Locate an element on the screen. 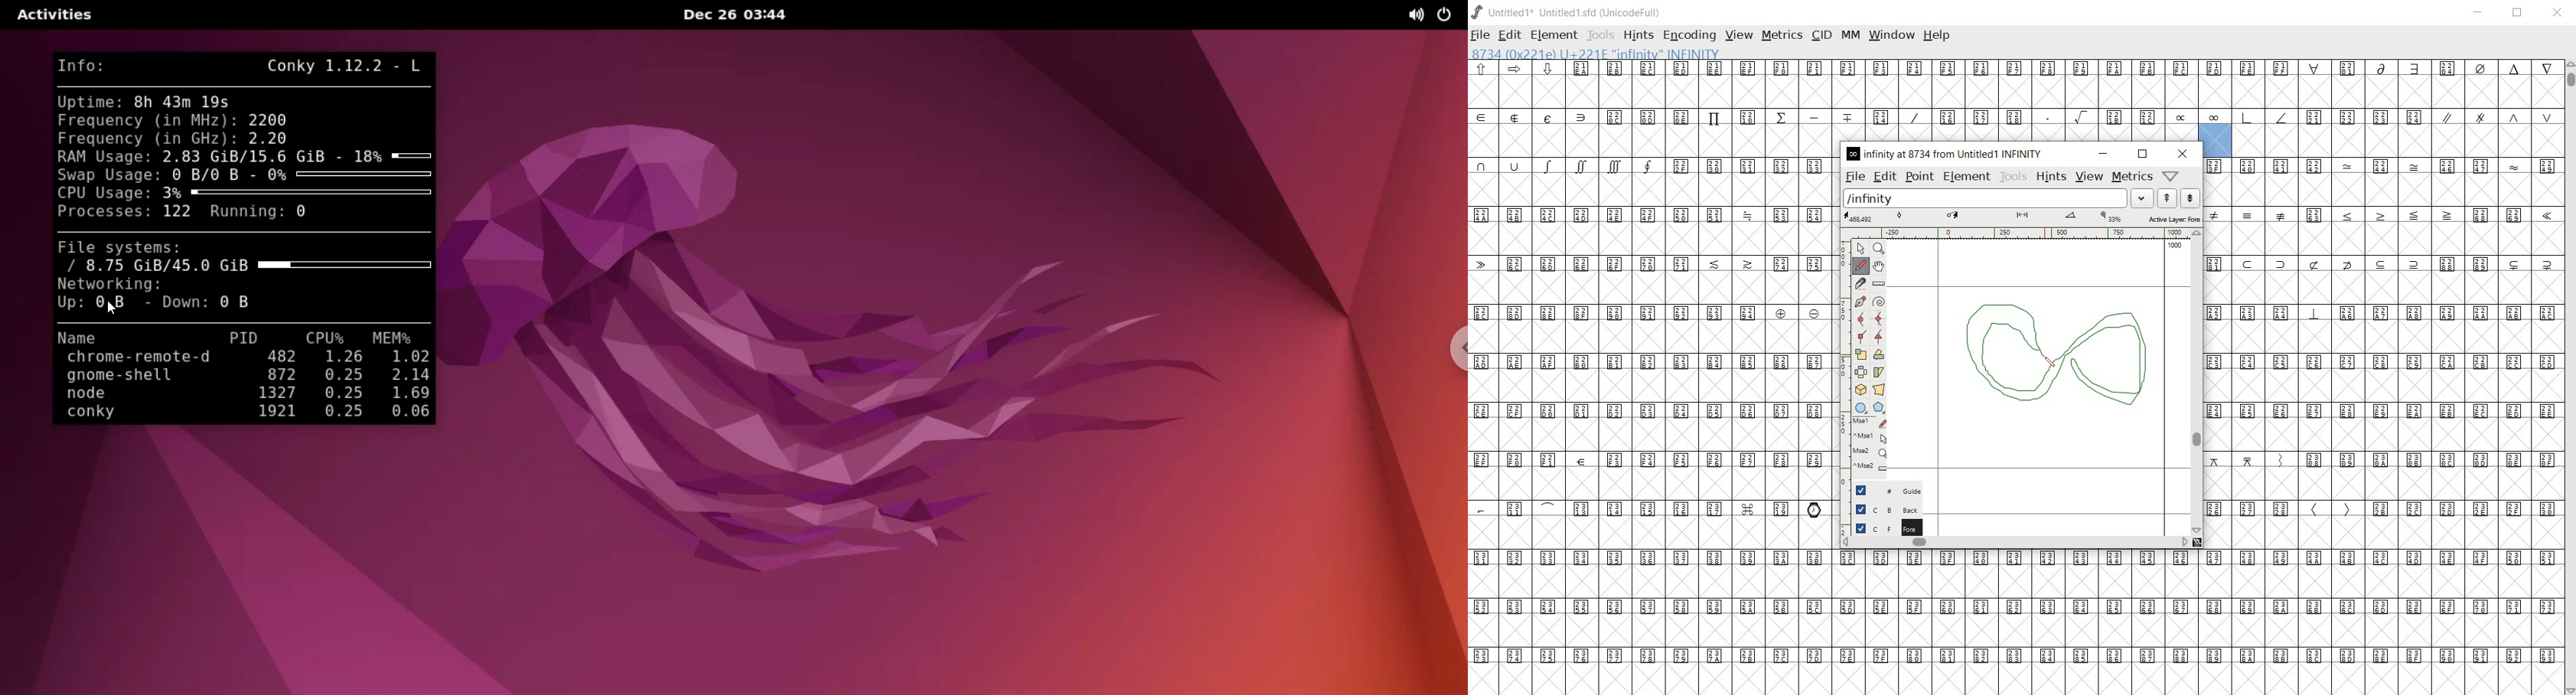  Unicode code points is located at coordinates (2501, 215).